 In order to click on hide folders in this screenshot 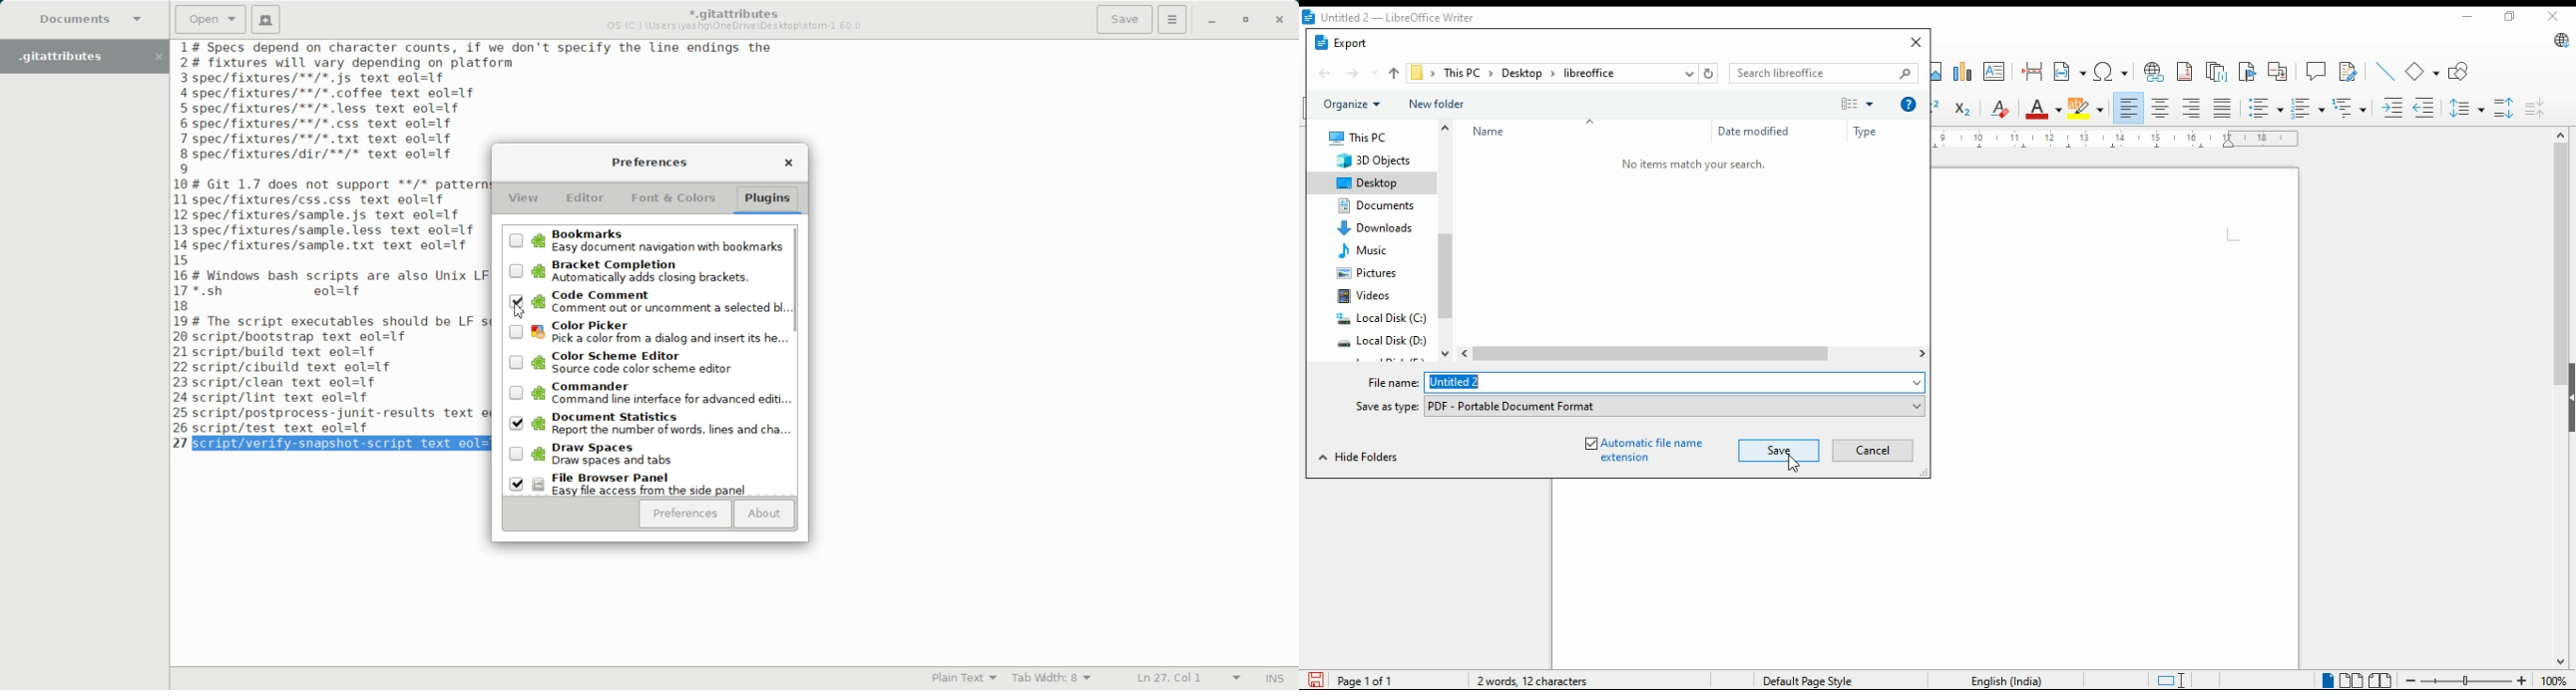, I will do `click(1361, 455)`.